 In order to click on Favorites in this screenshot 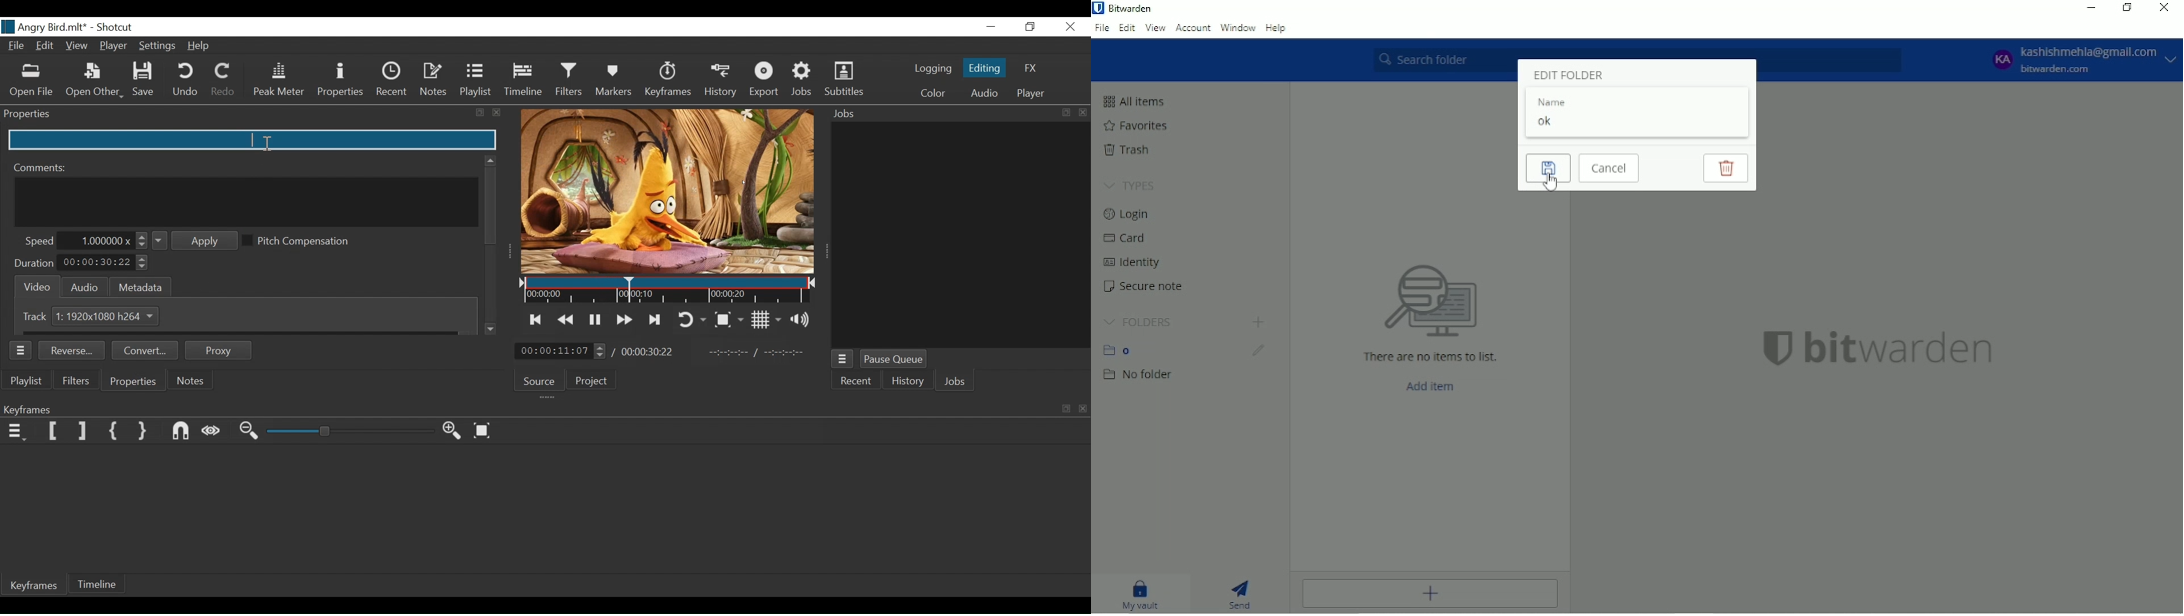, I will do `click(1134, 126)`.